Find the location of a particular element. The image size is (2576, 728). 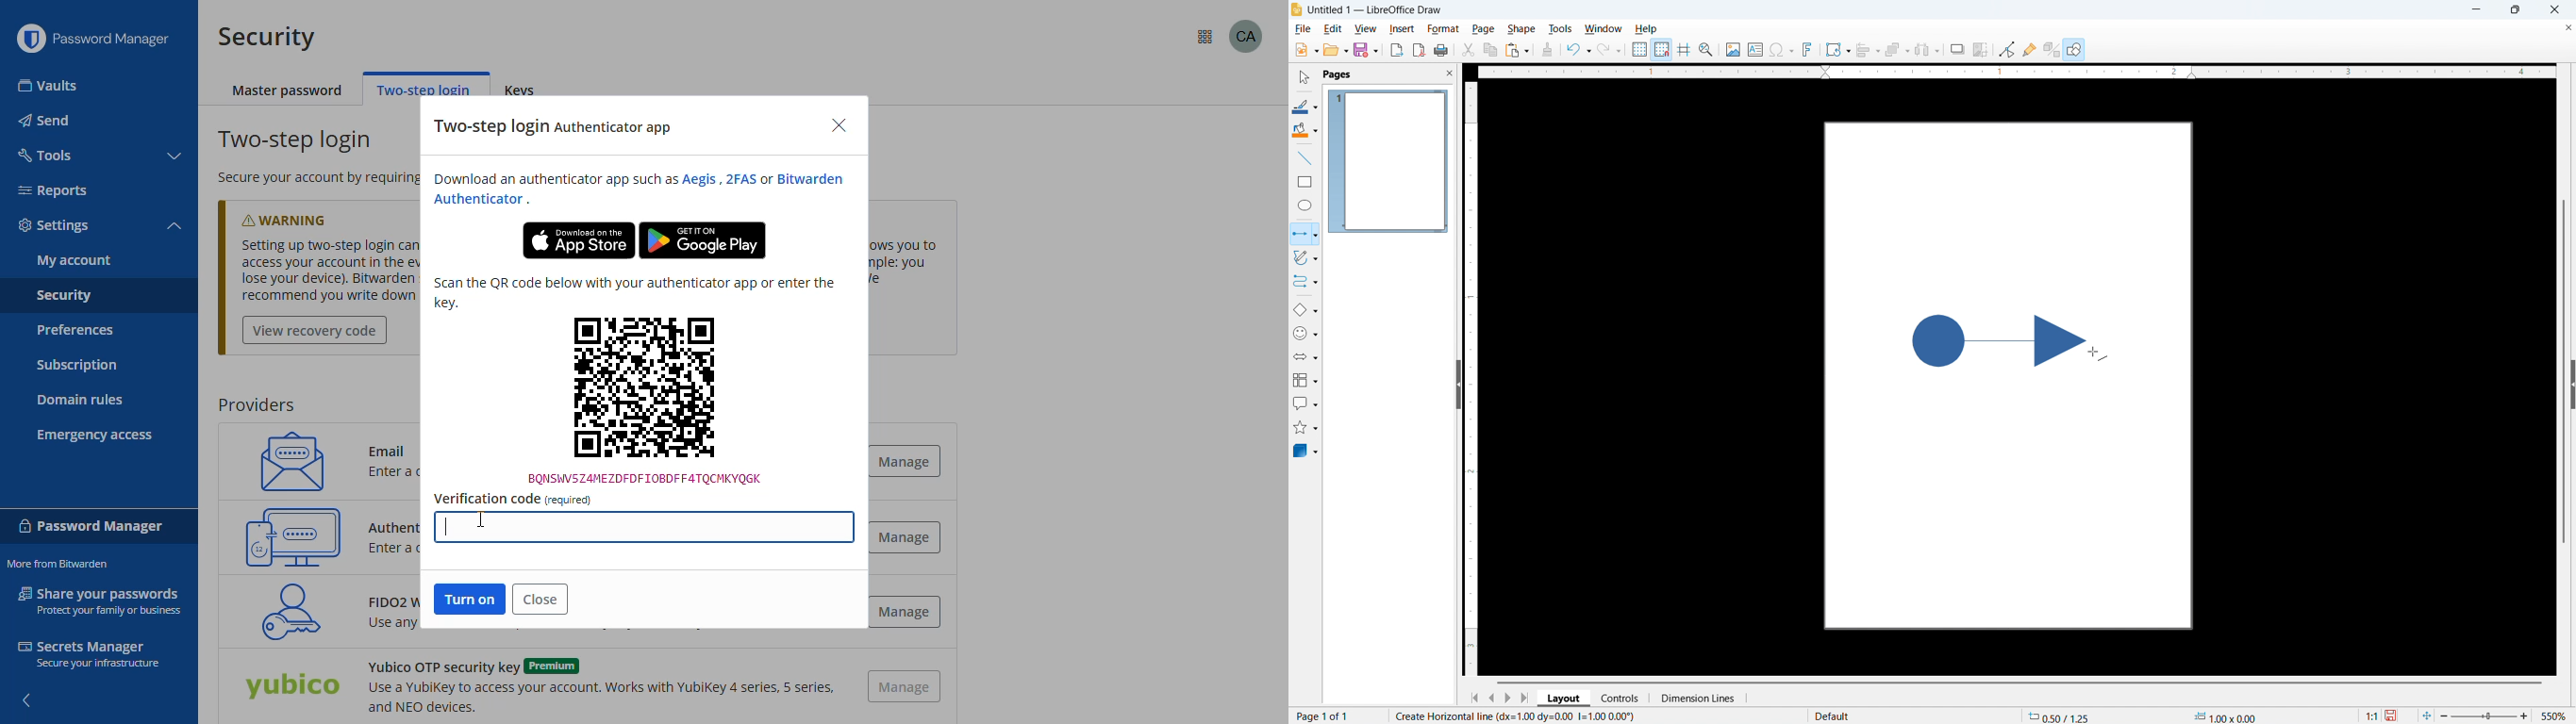

Horizontal ruler  is located at coordinates (2016, 72).